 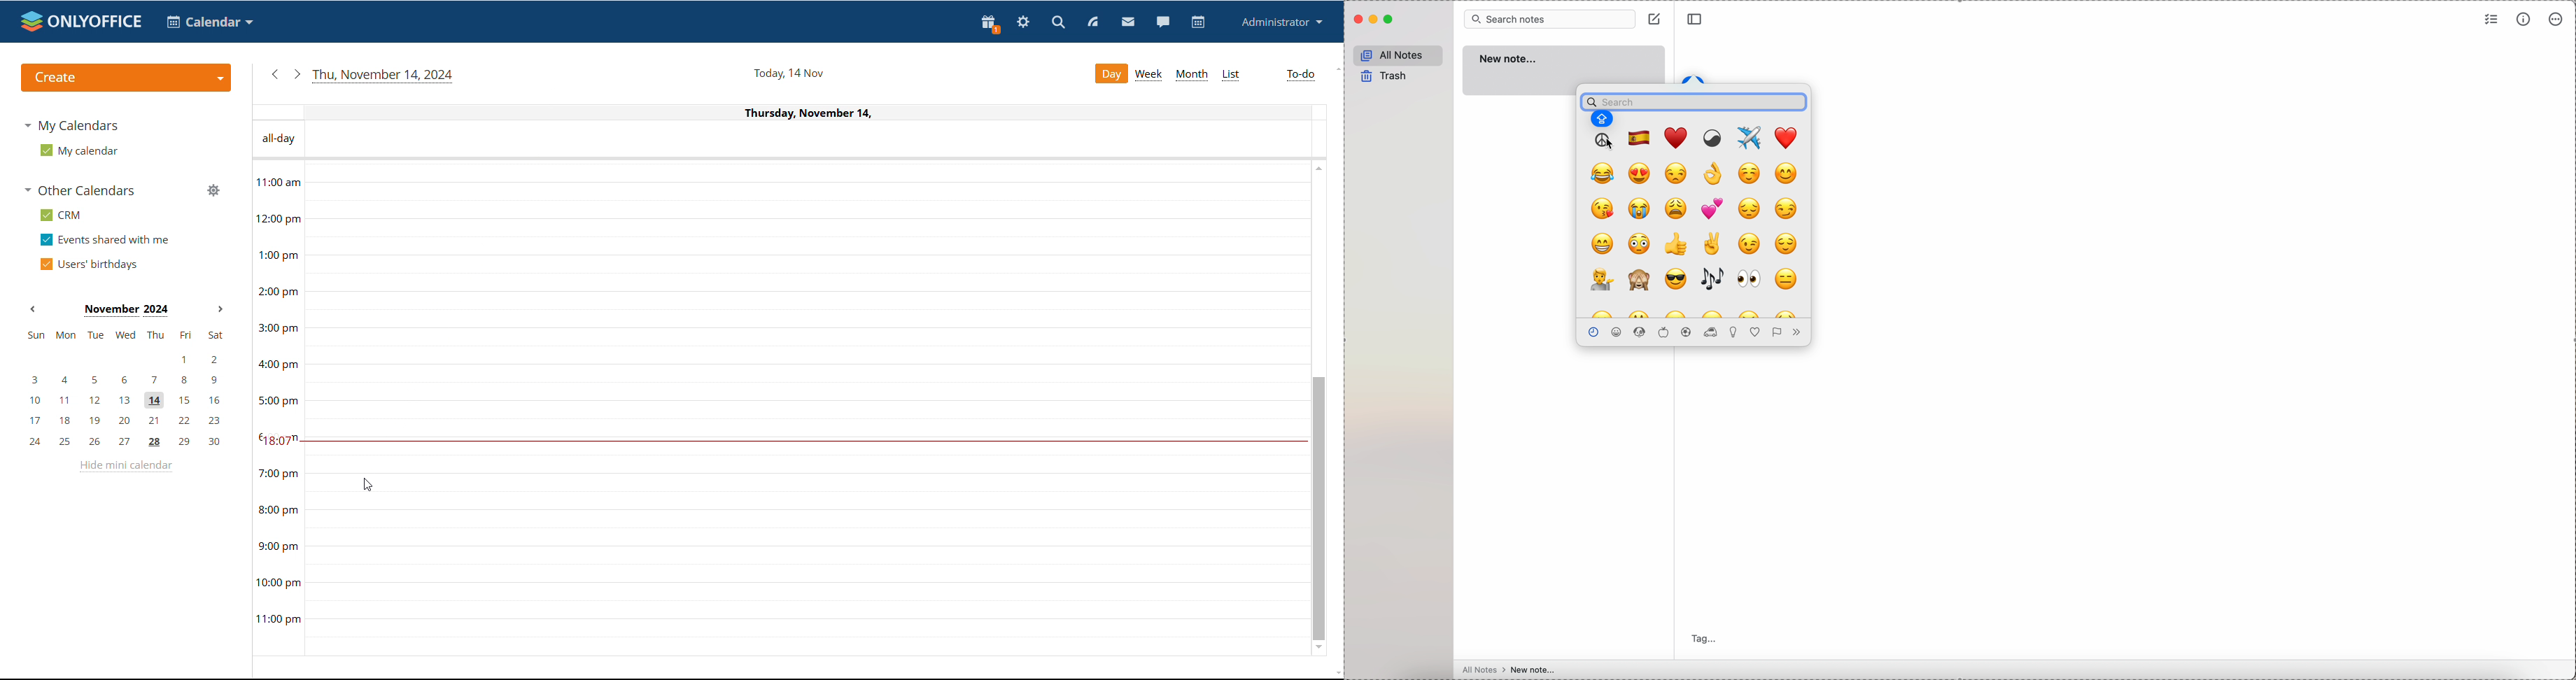 What do you see at coordinates (1600, 313) in the screenshot?
I see `emoji` at bounding box center [1600, 313].